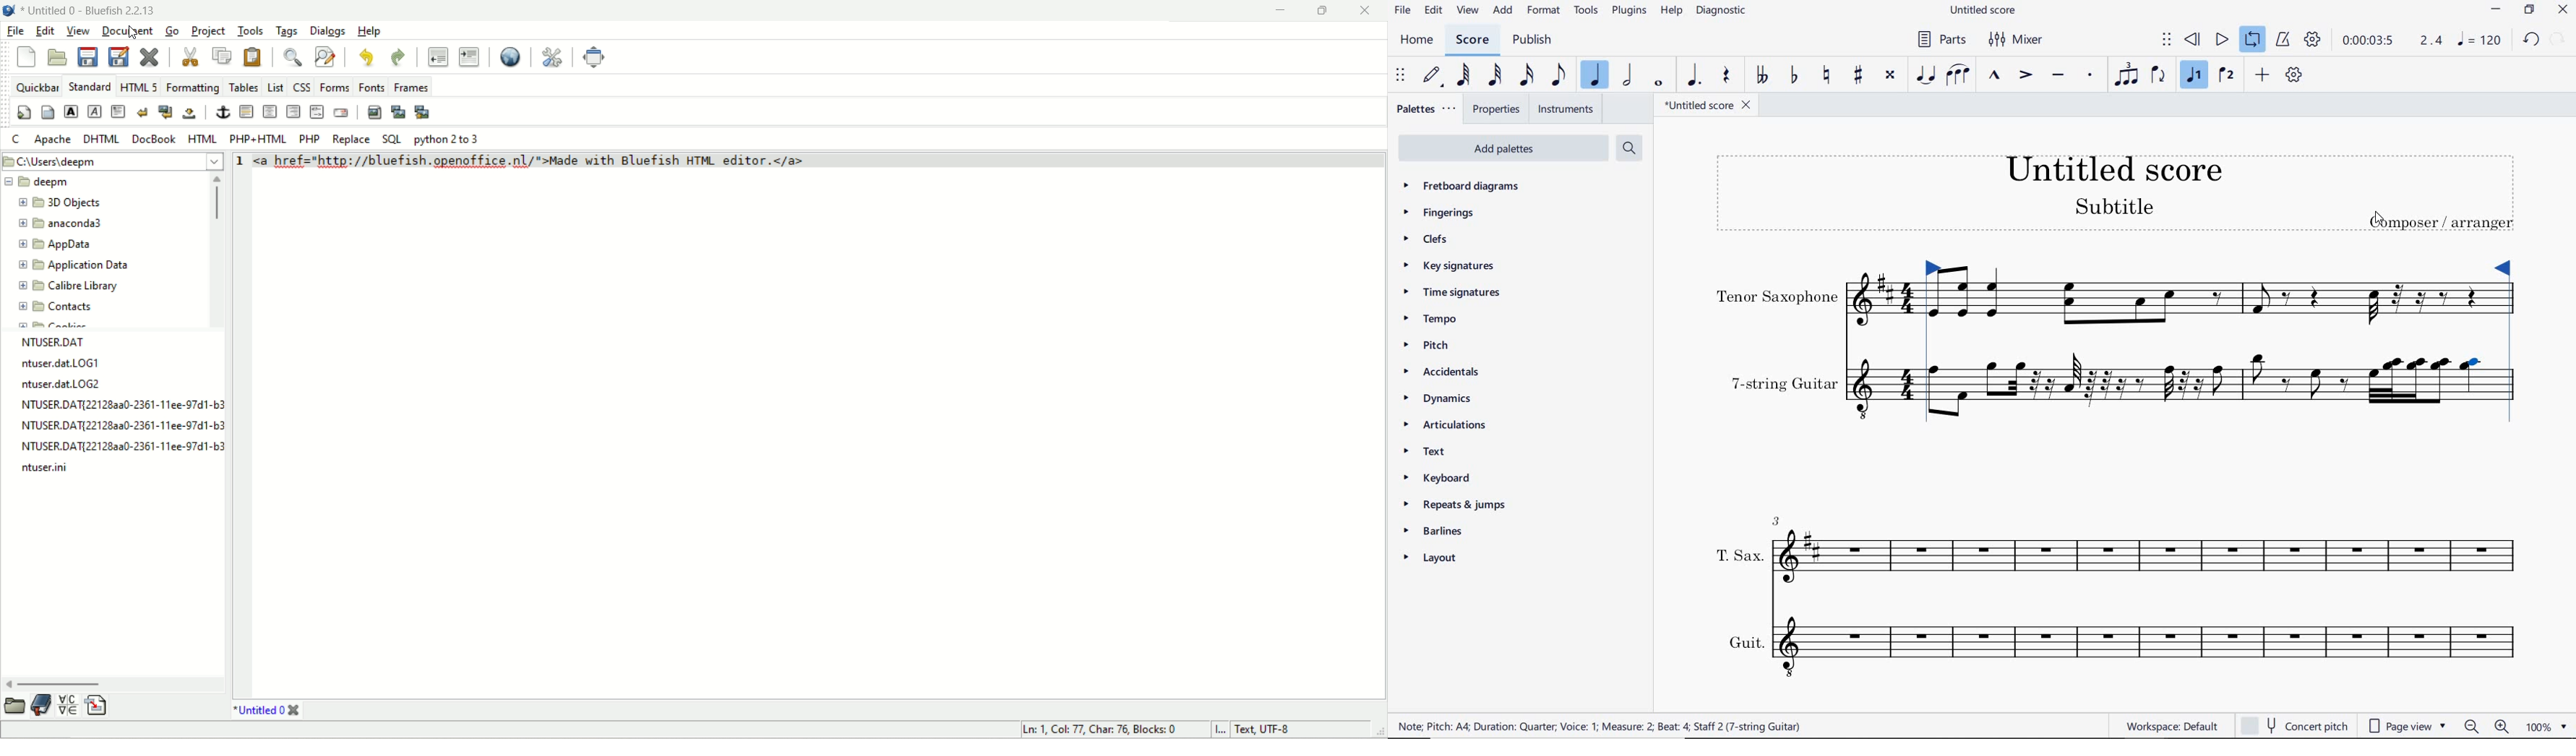 The width and height of the screenshot is (2576, 756). I want to click on close current file, so click(147, 58).